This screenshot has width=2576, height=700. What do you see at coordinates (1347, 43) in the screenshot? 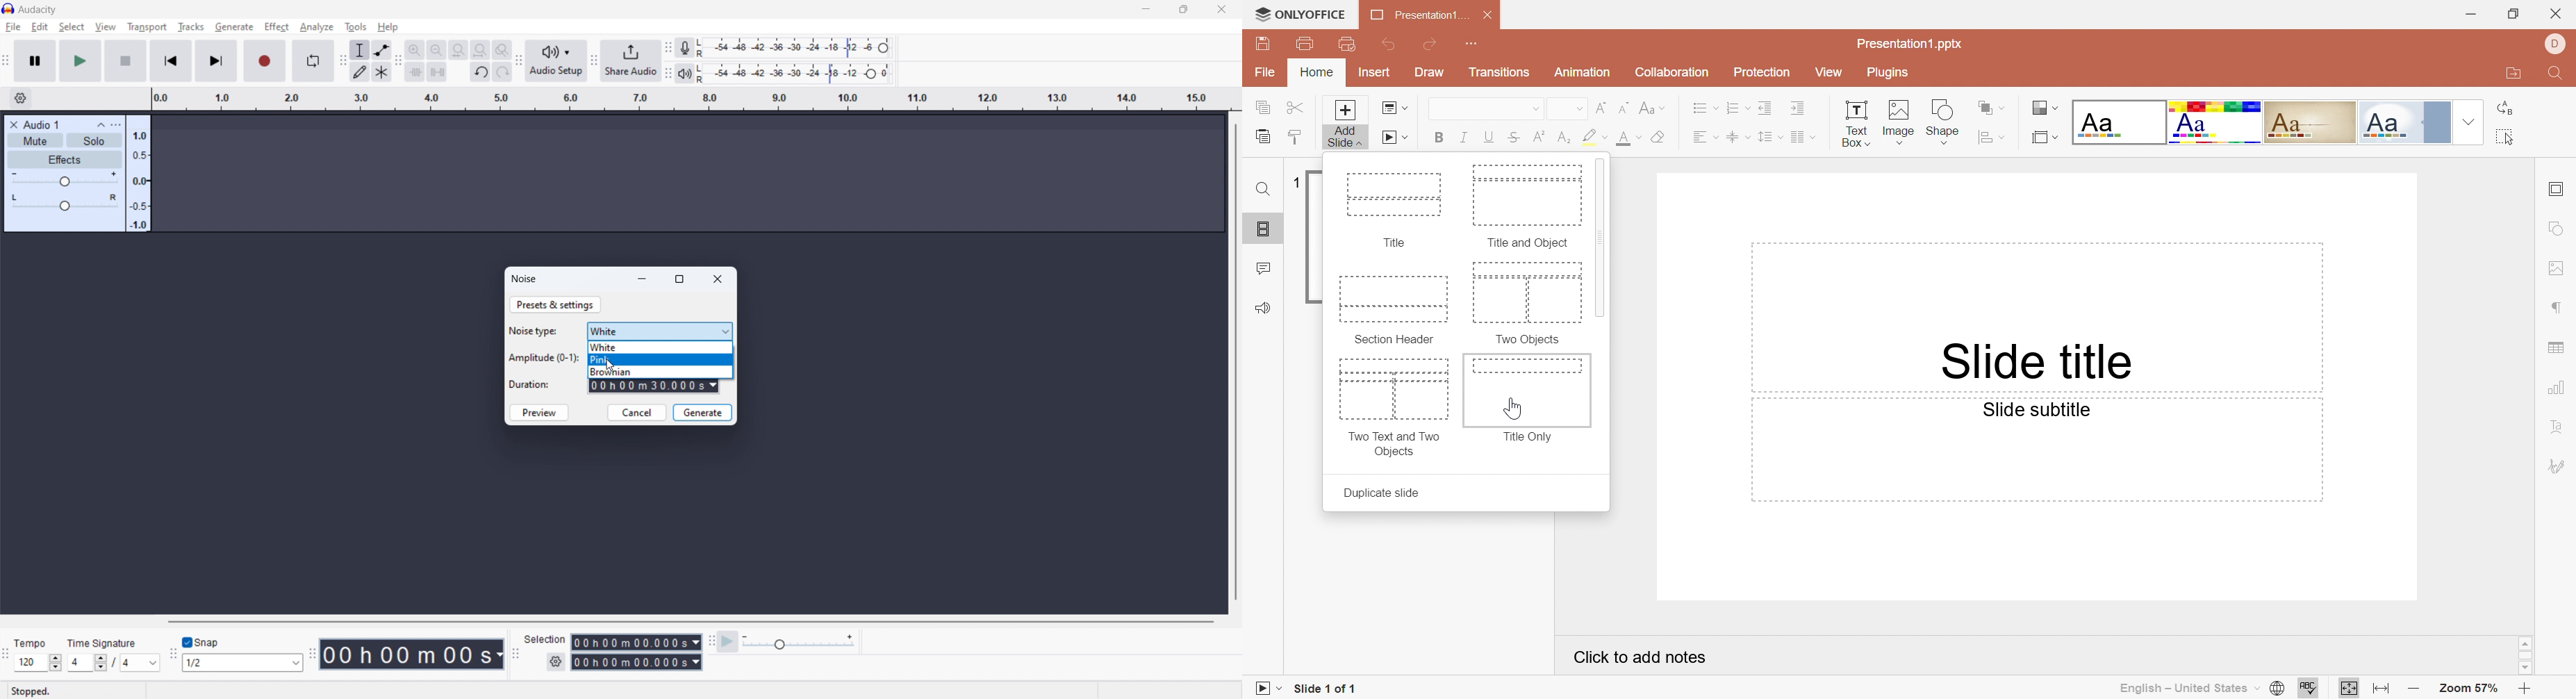
I see `Quick Print` at bounding box center [1347, 43].